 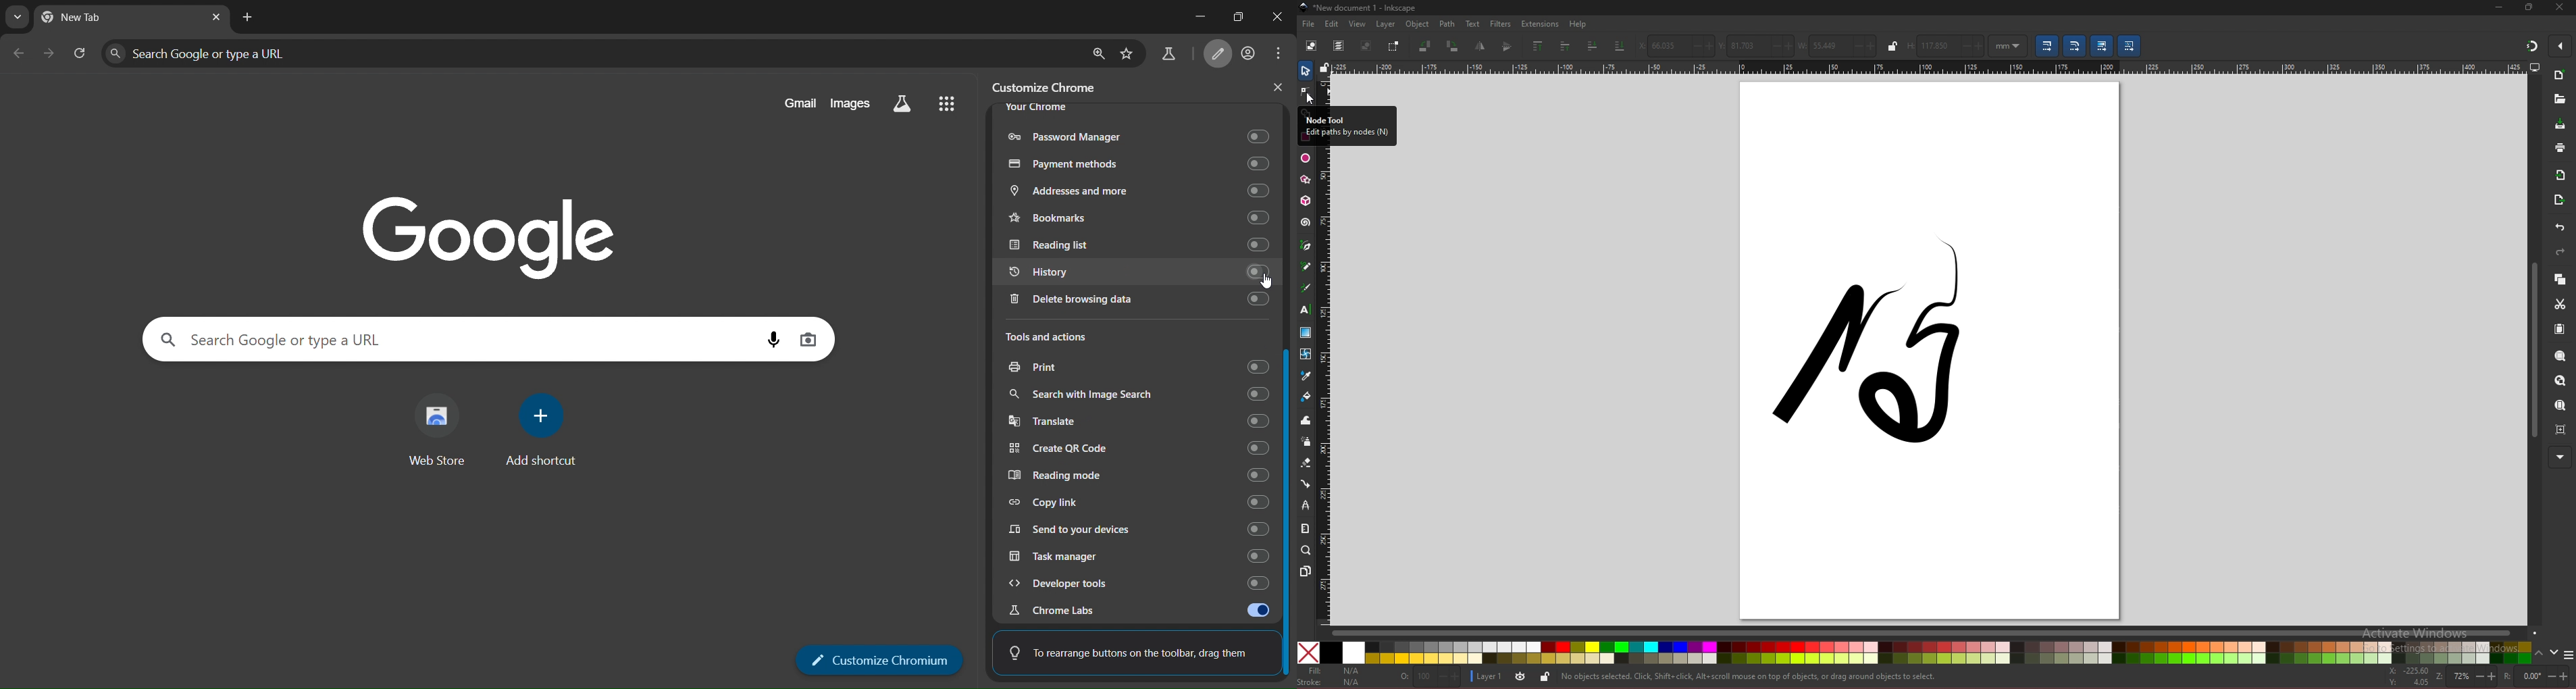 What do you see at coordinates (15, 18) in the screenshot?
I see `search tabs` at bounding box center [15, 18].